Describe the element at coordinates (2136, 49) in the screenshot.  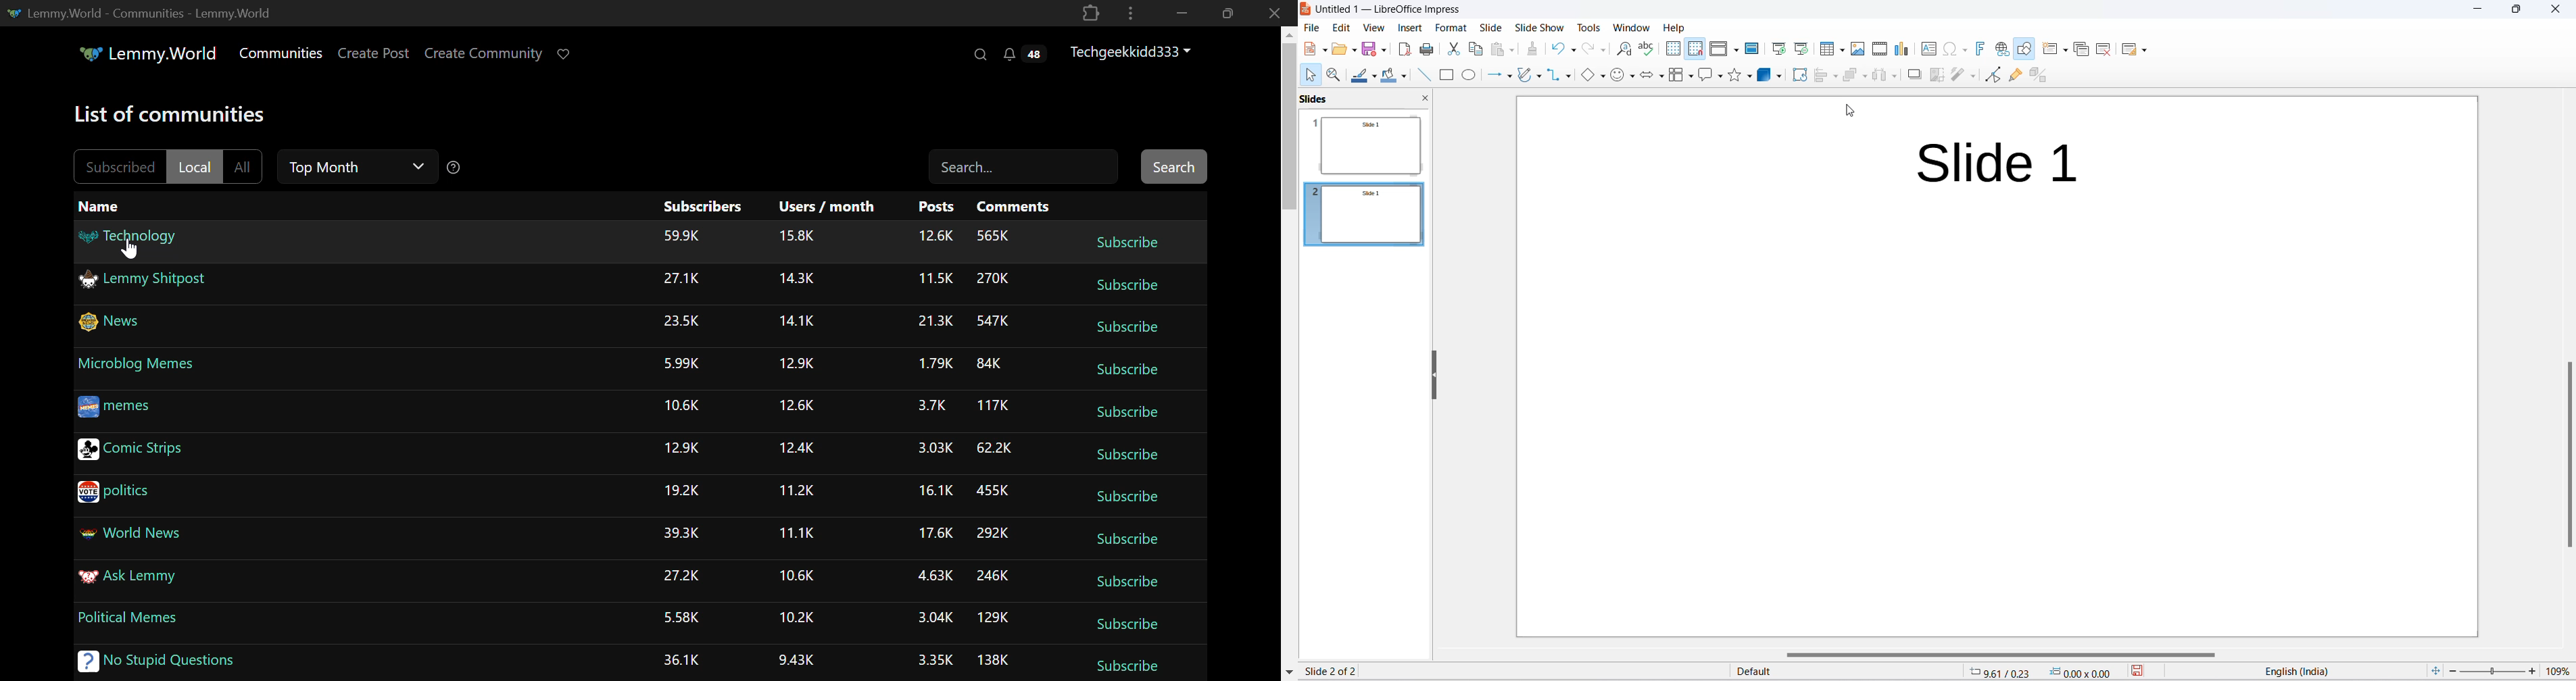
I see `slide layout` at that location.